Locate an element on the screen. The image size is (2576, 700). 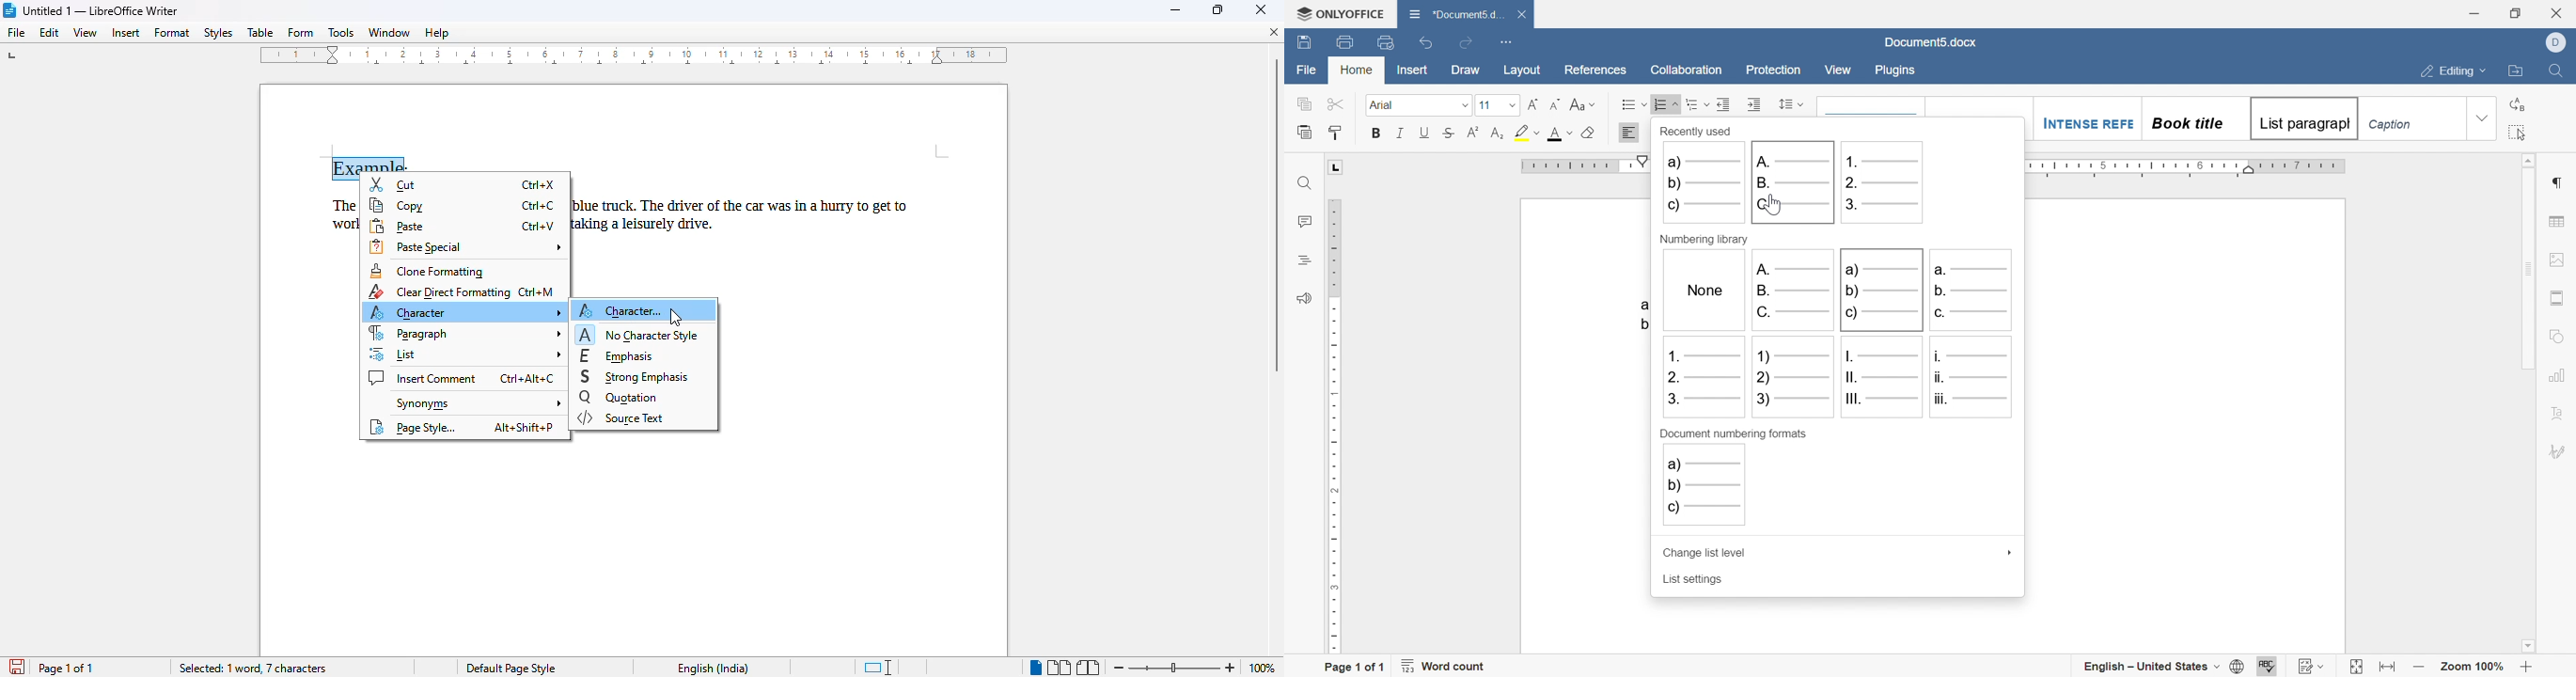
edit is located at coordinates (50, 33).